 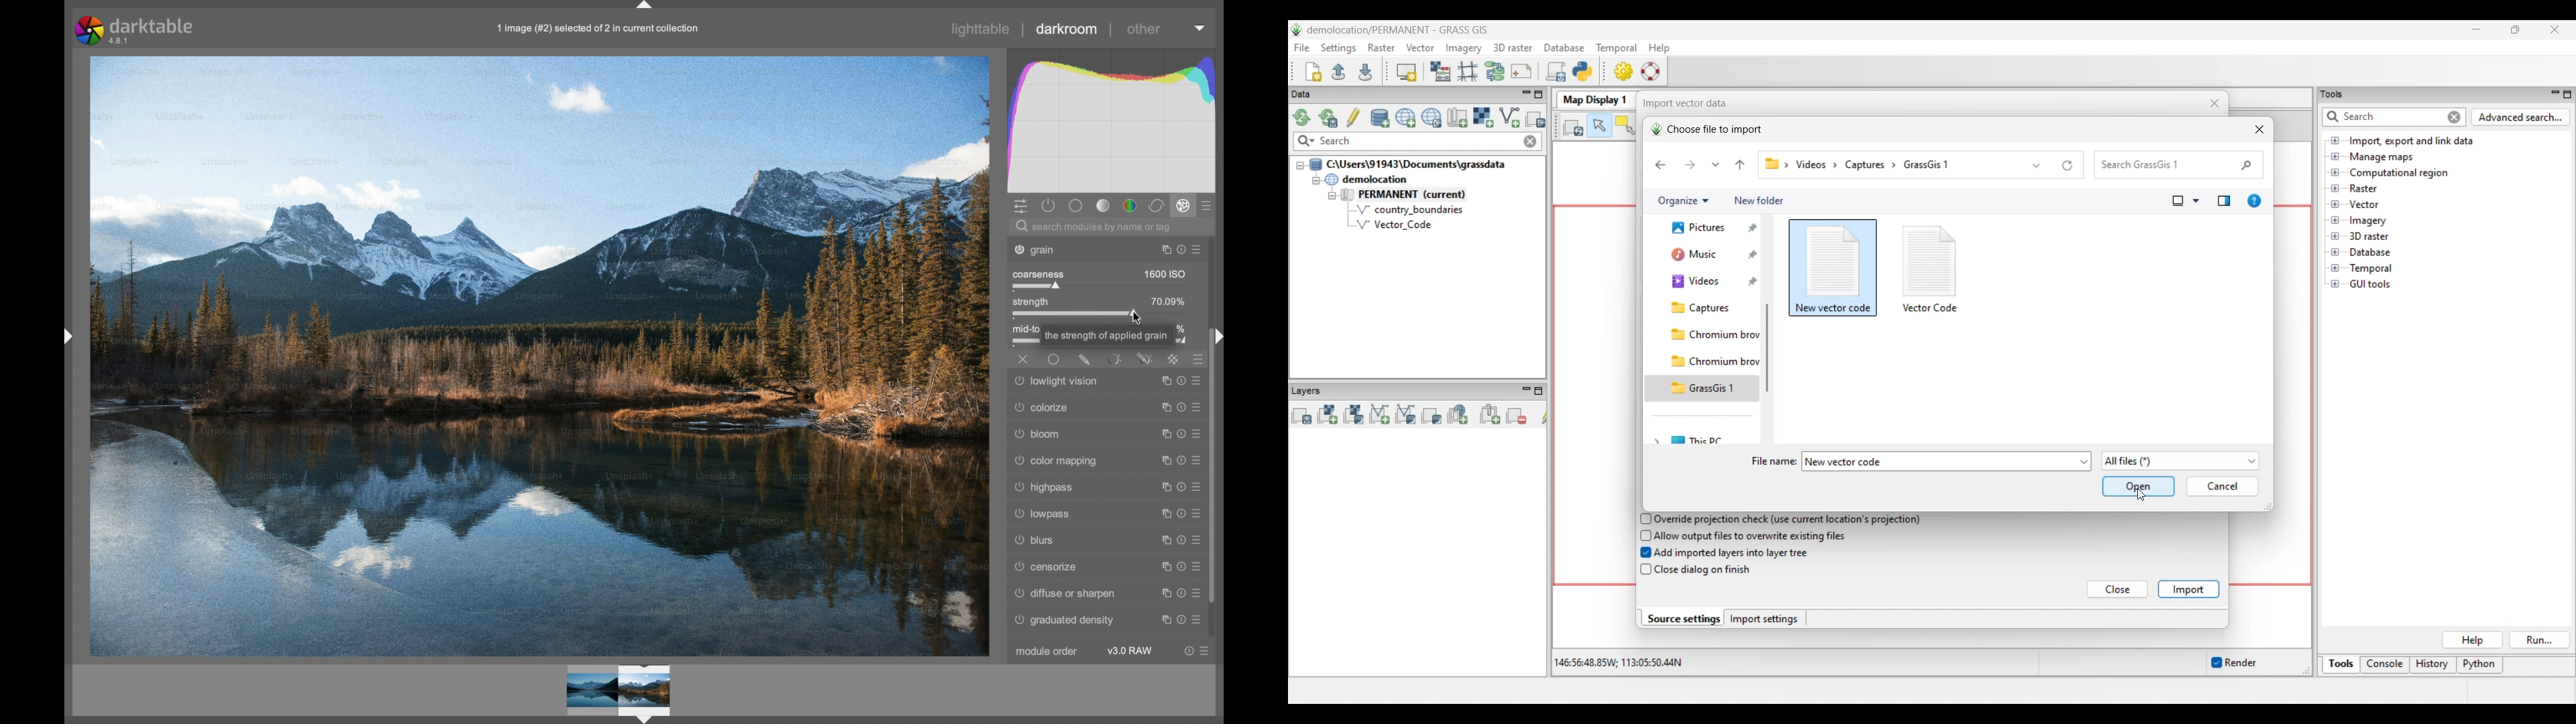 I want to click on instance, so click(x=1163, y=379).